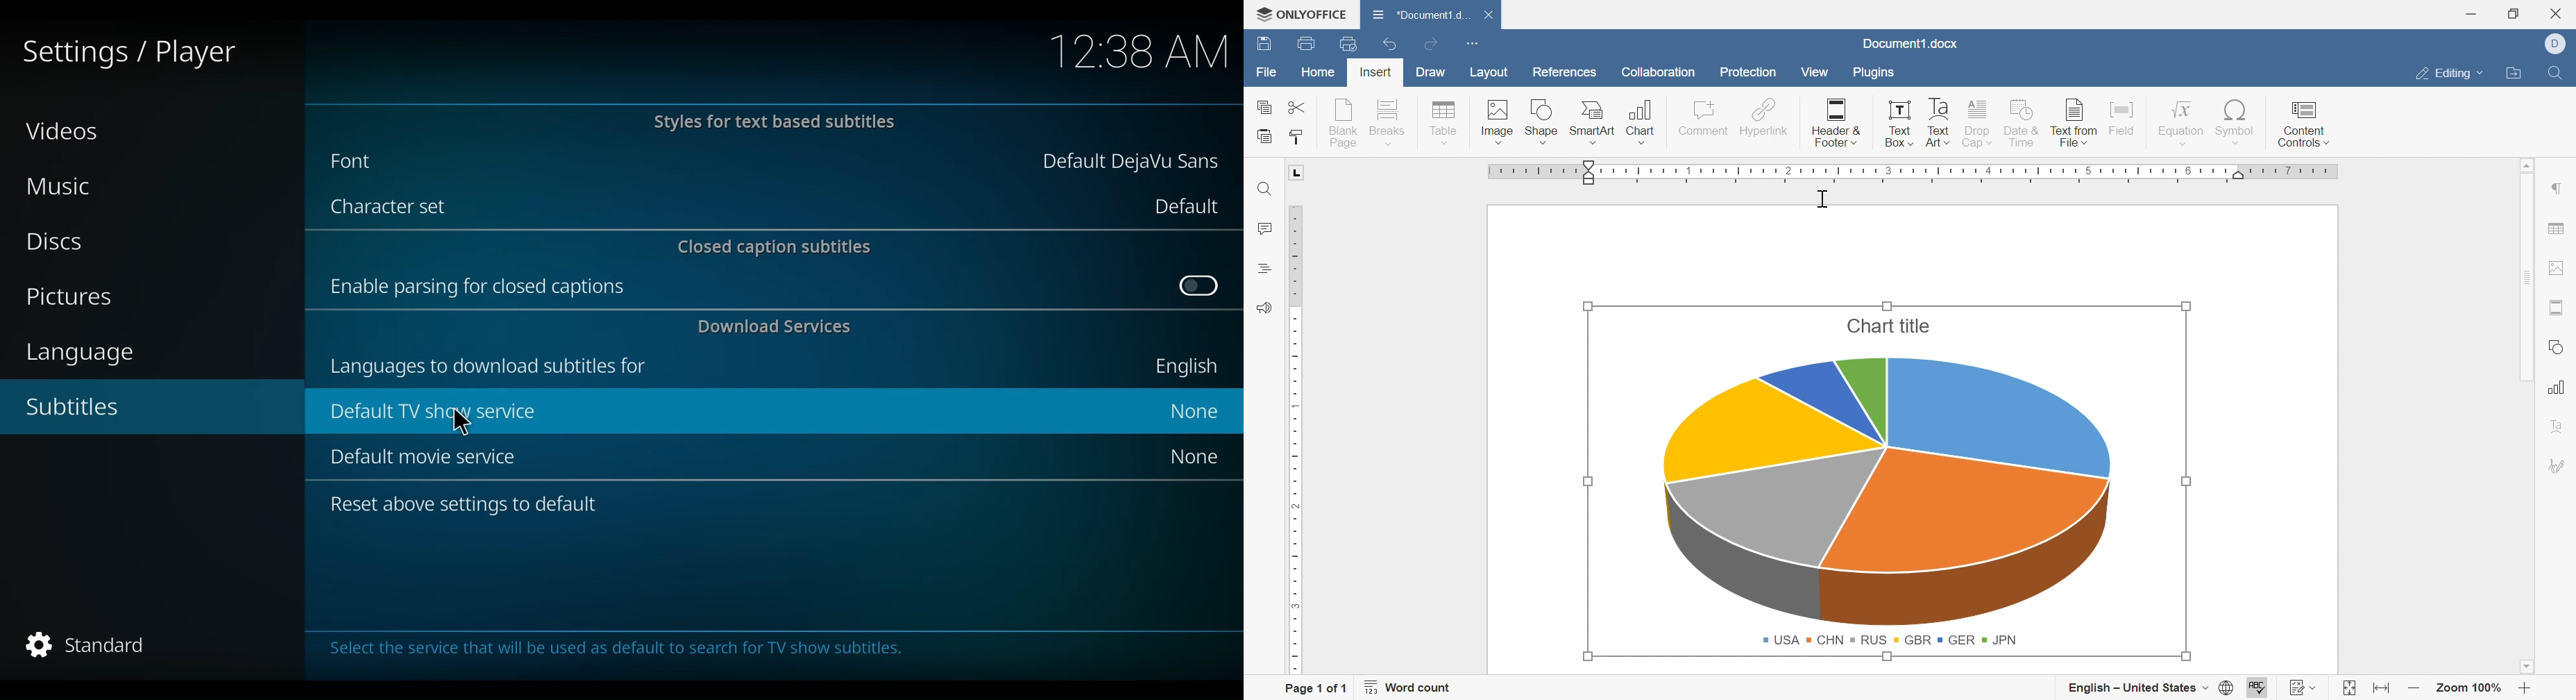 The width and height of the screenshot is (2576, 700). What do you see at coordinates (495, 364) in the screenshot?
I see `languages to download subtitles for` at bounding box center [495, 364].